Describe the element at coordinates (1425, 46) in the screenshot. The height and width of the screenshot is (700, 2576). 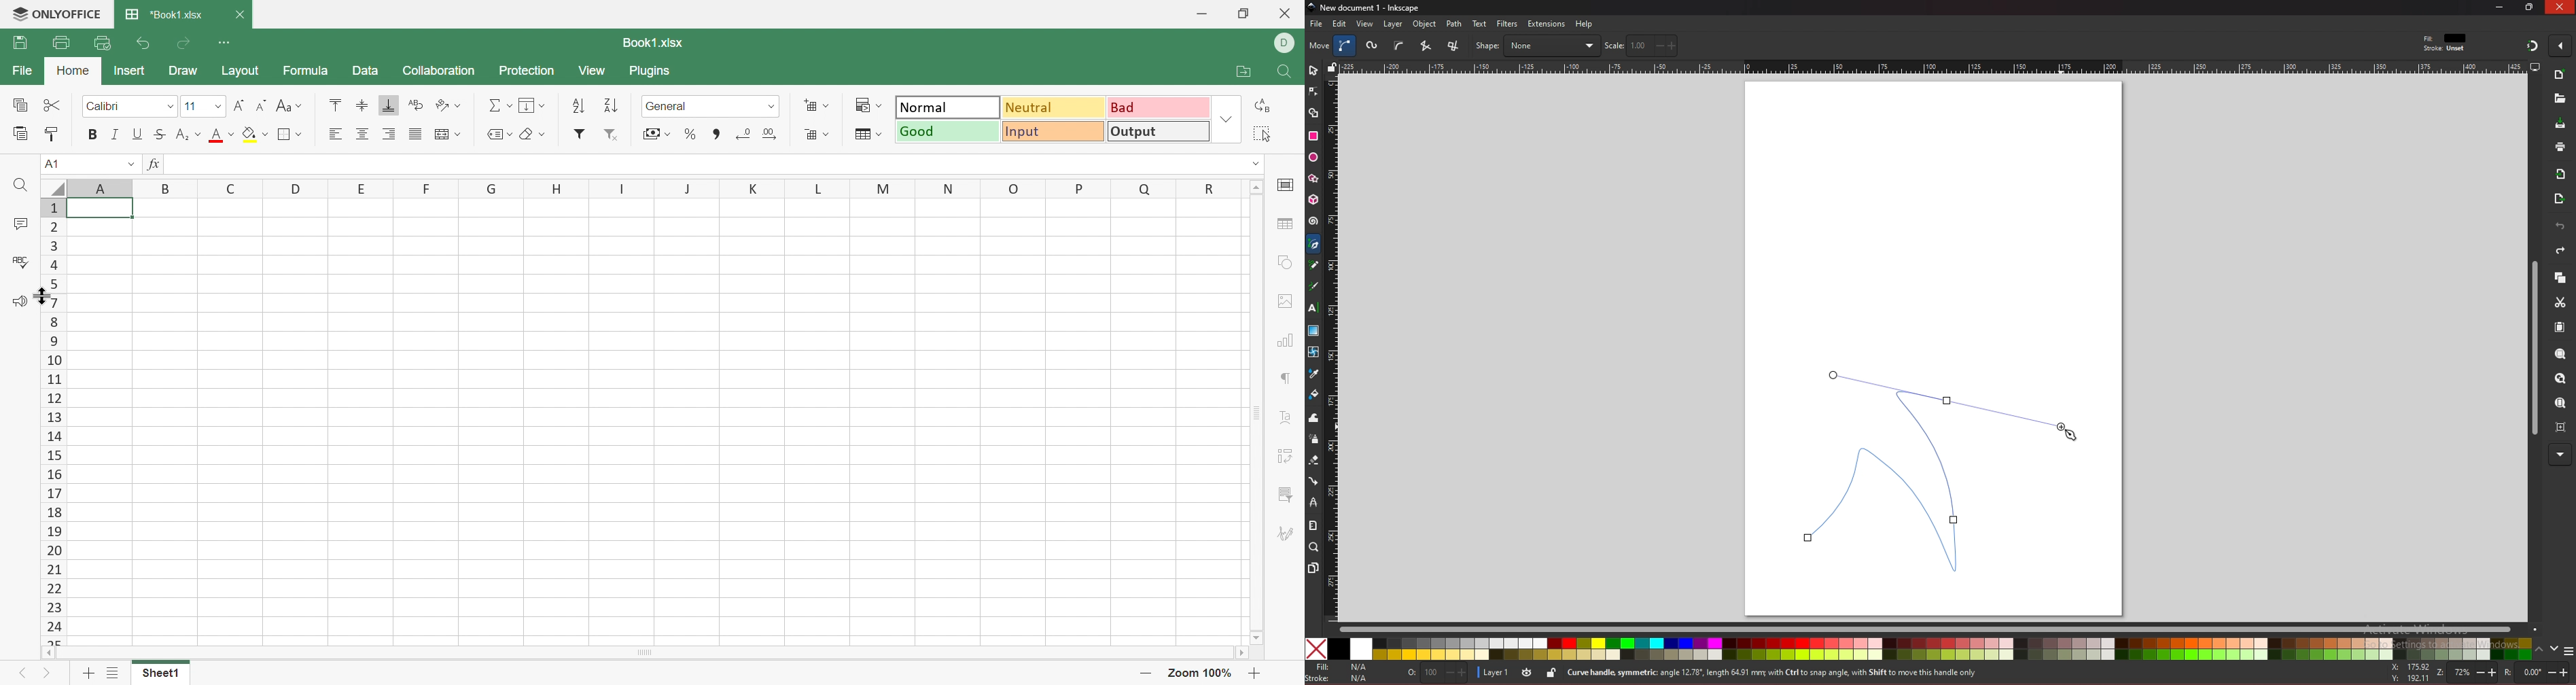
I see `squence of straight line segments` at that location.